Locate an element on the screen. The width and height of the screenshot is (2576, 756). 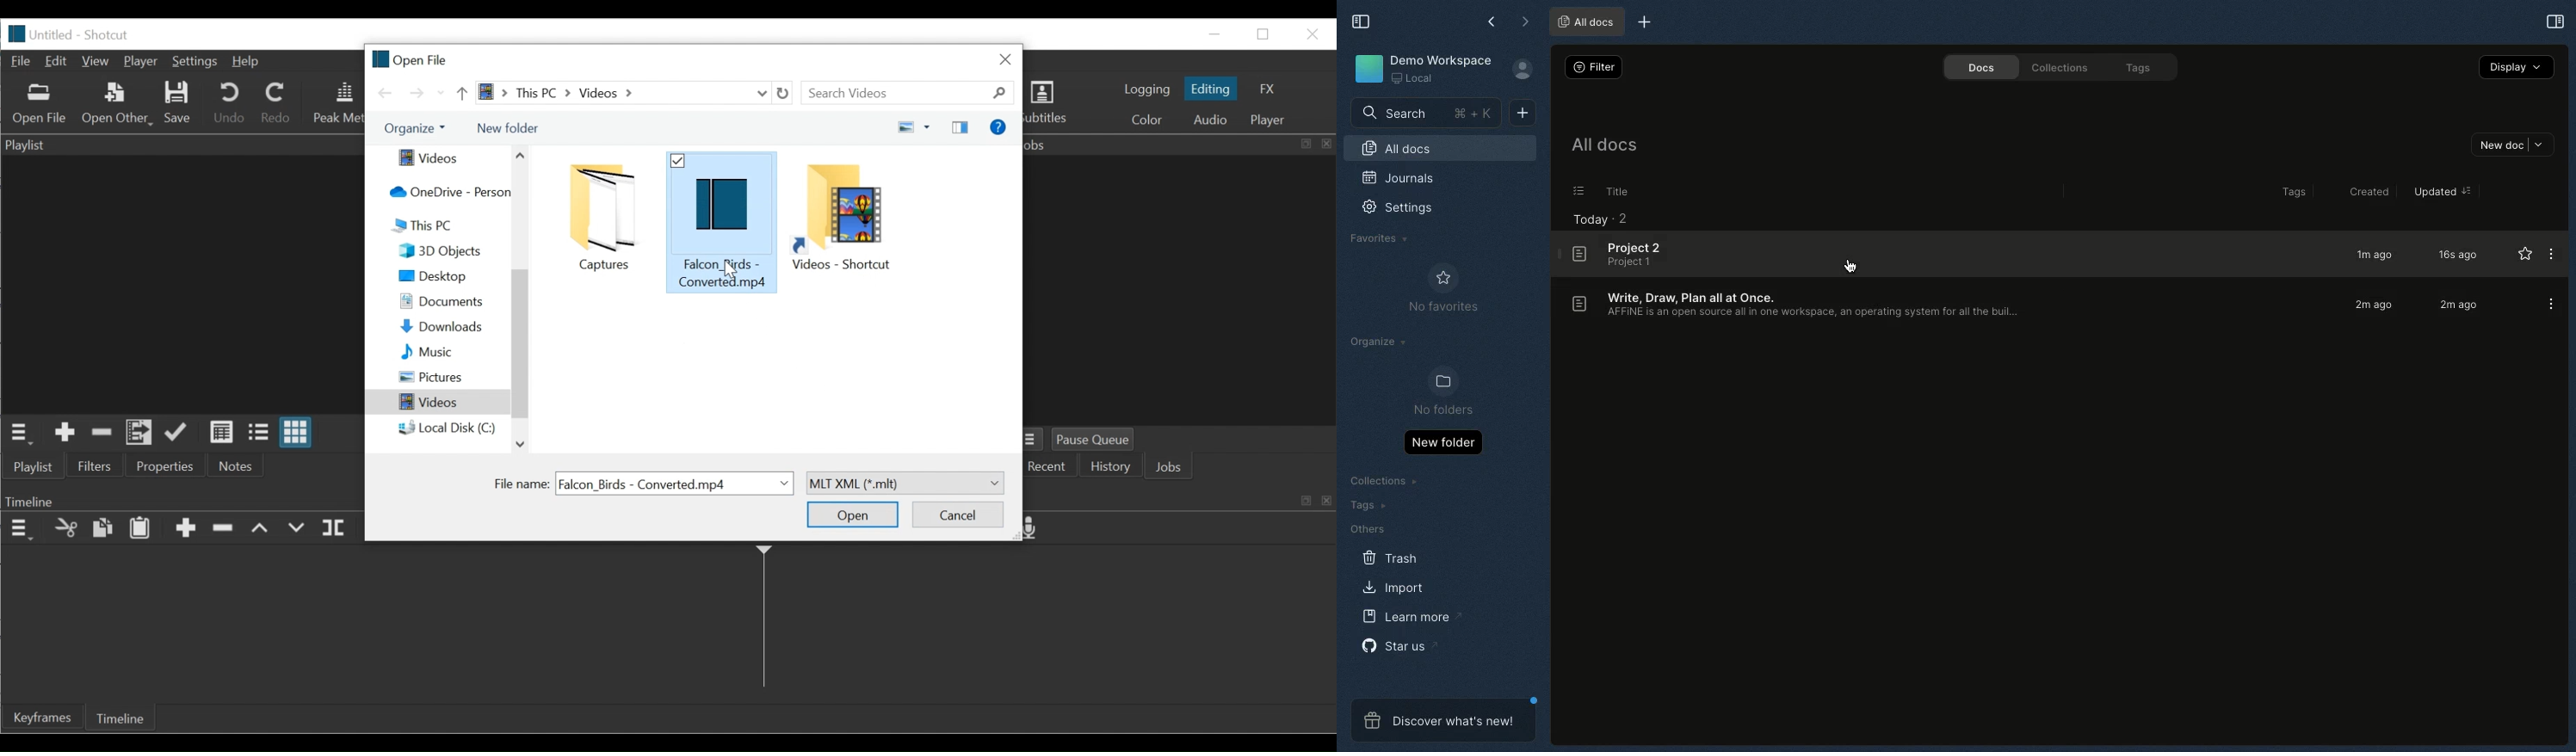
Add the Source to the playlist is located at coordinates (65, 433).